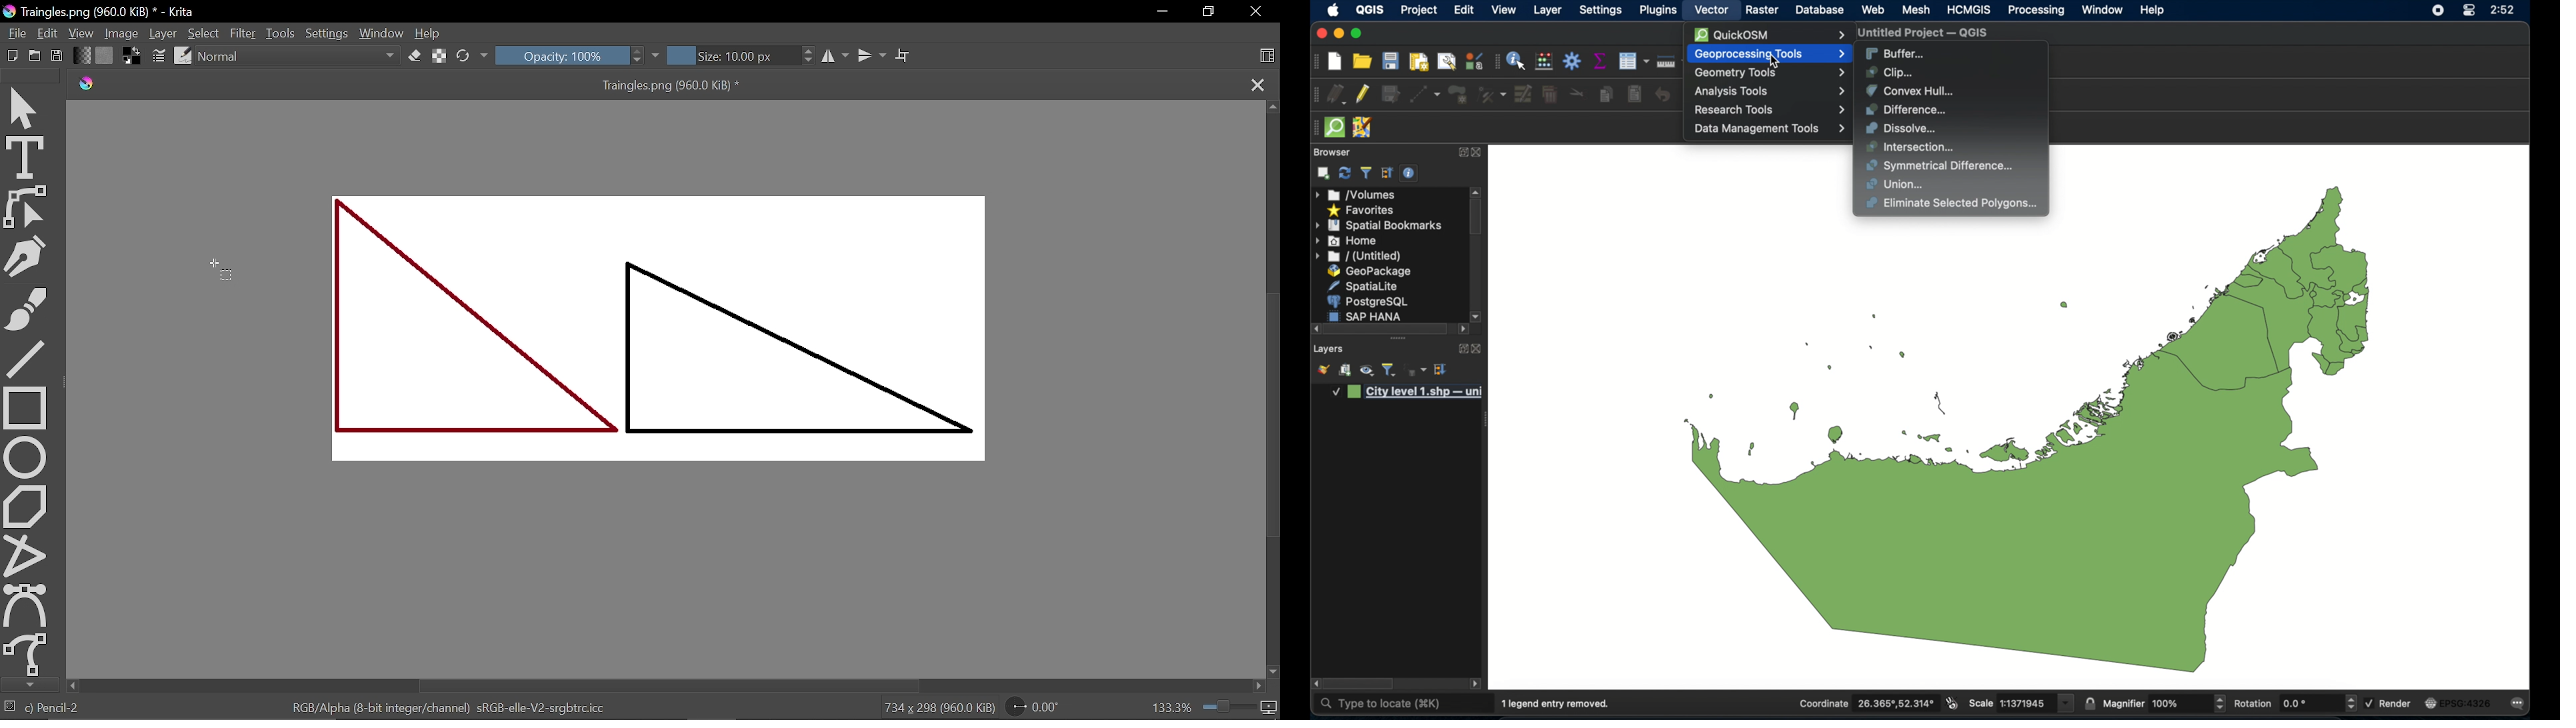 The height and width of the screenshot is (728, 2576). Describe the element at coordinates (1365, 286) in the screenshot. I see `spatial lite` at that location.